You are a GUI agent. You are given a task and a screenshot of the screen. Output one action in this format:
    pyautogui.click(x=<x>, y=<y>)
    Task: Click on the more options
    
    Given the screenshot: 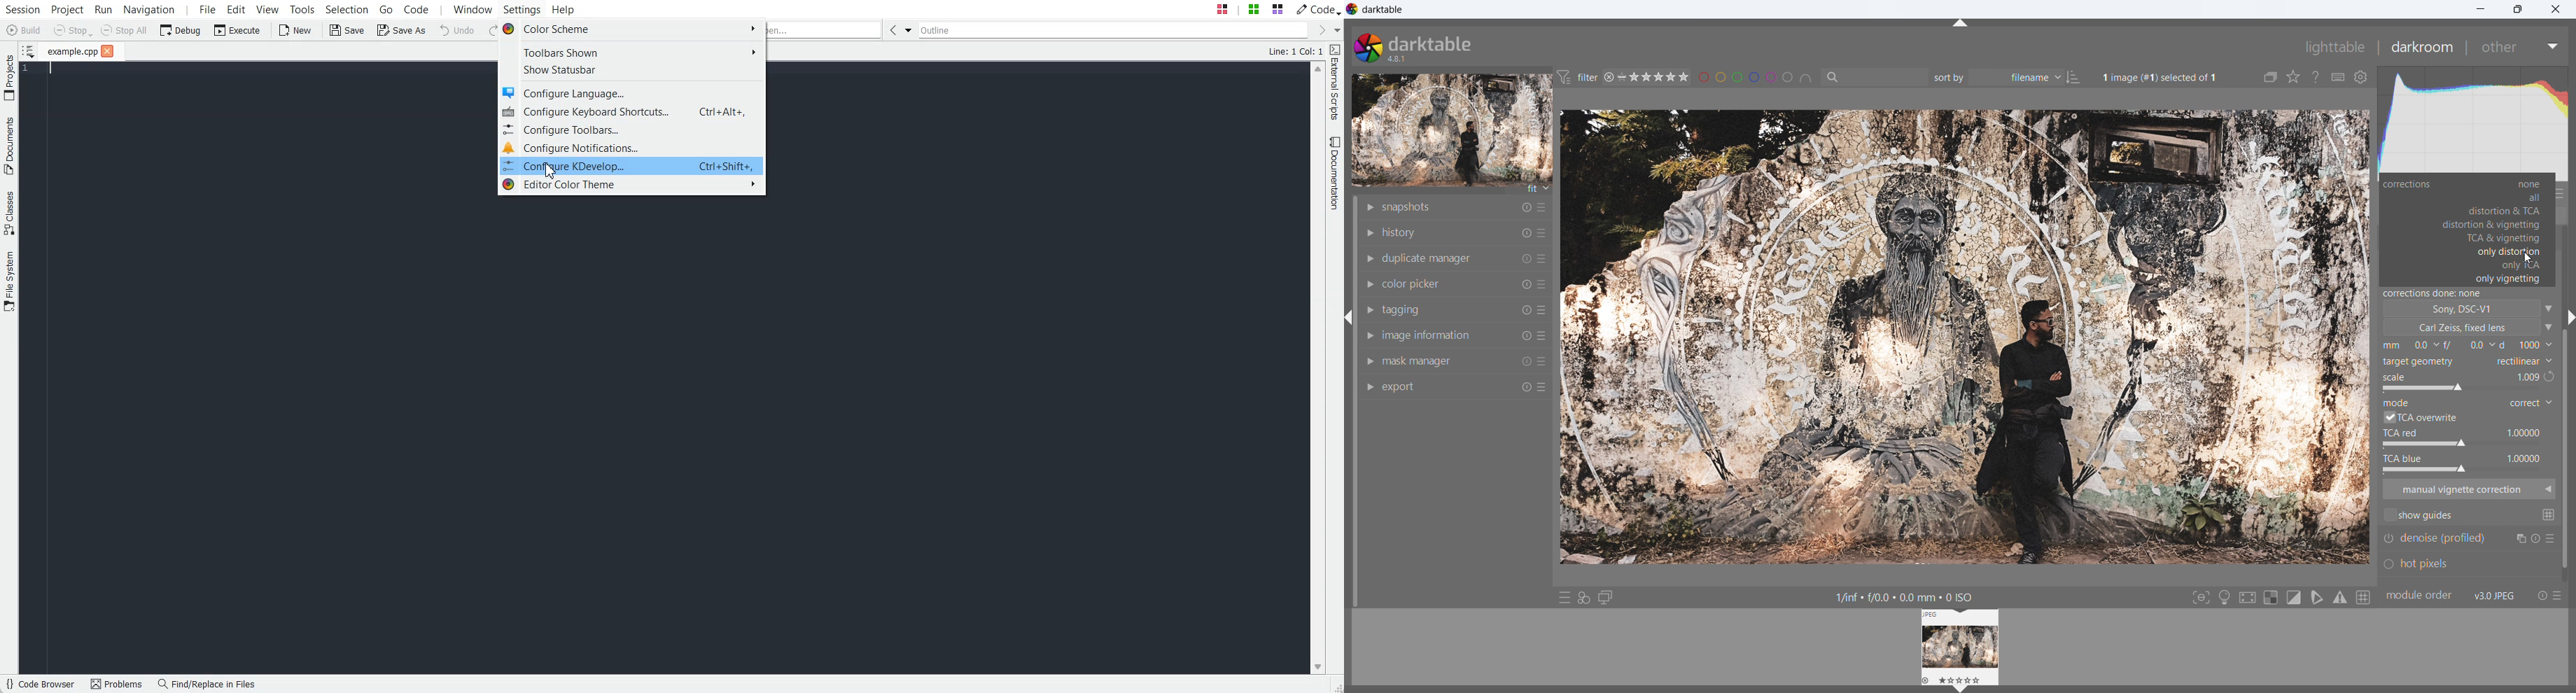 What is the action you would take?
    pyautogui.click(x=1543, y=207)
    